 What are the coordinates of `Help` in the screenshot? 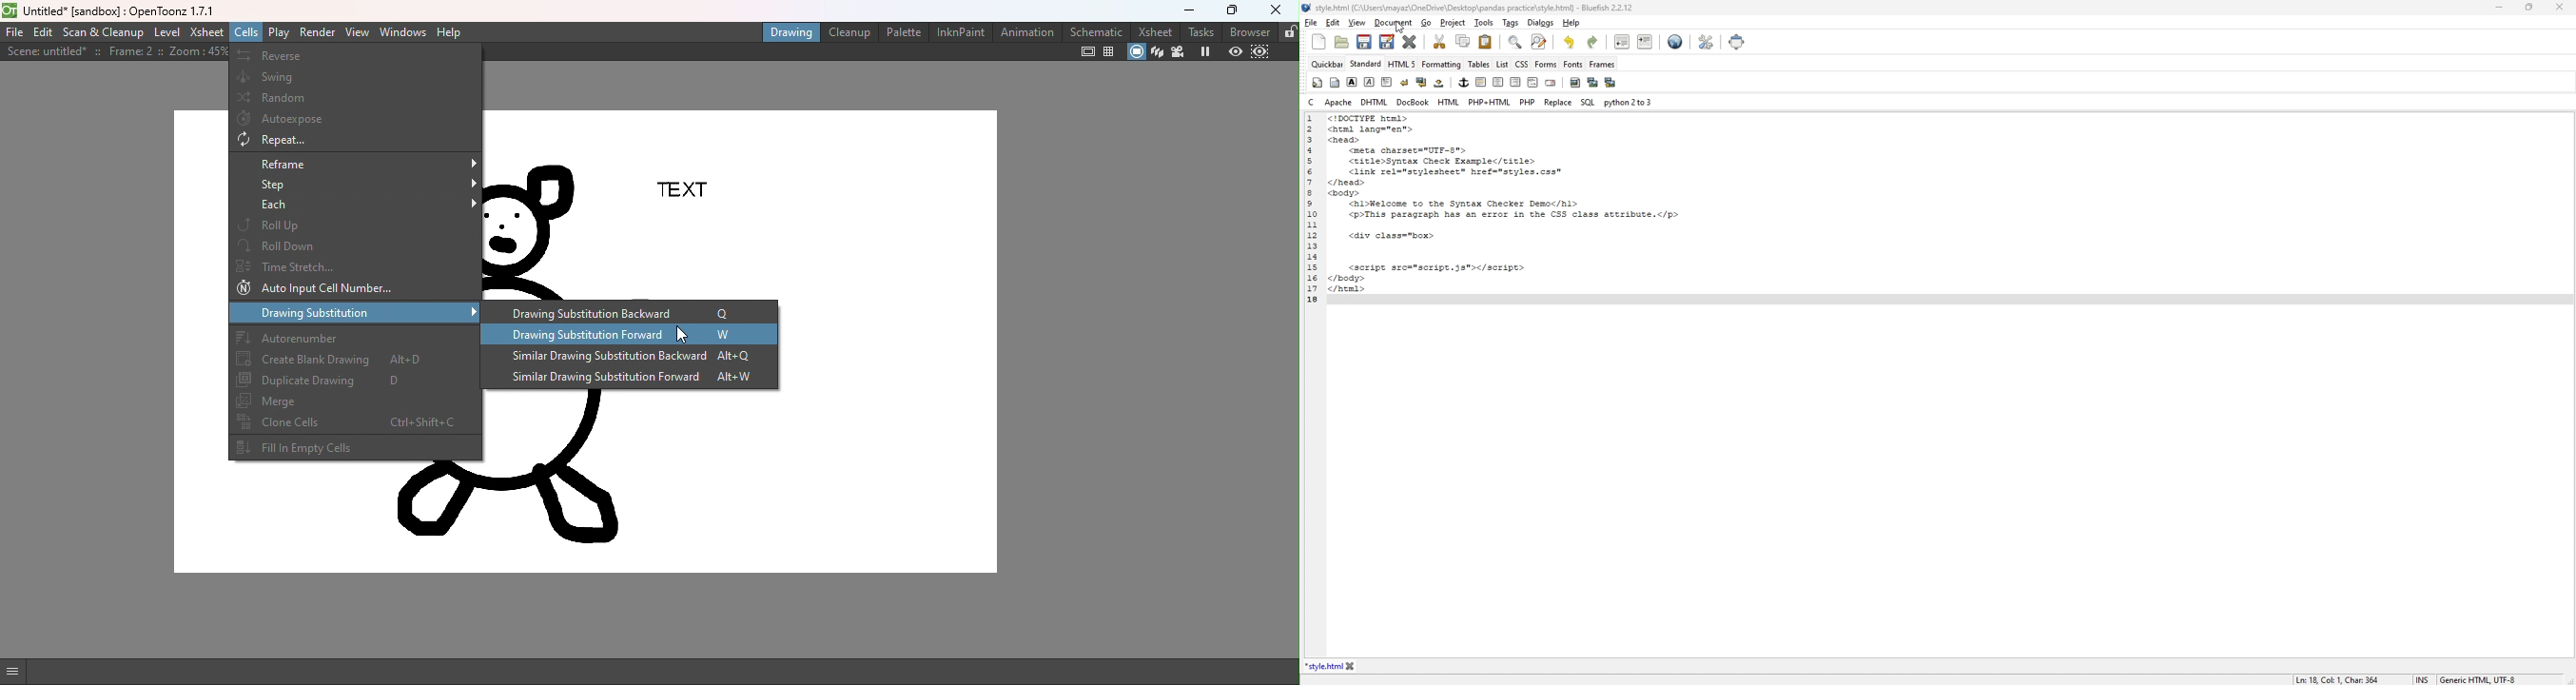 It's located at (453, 32).